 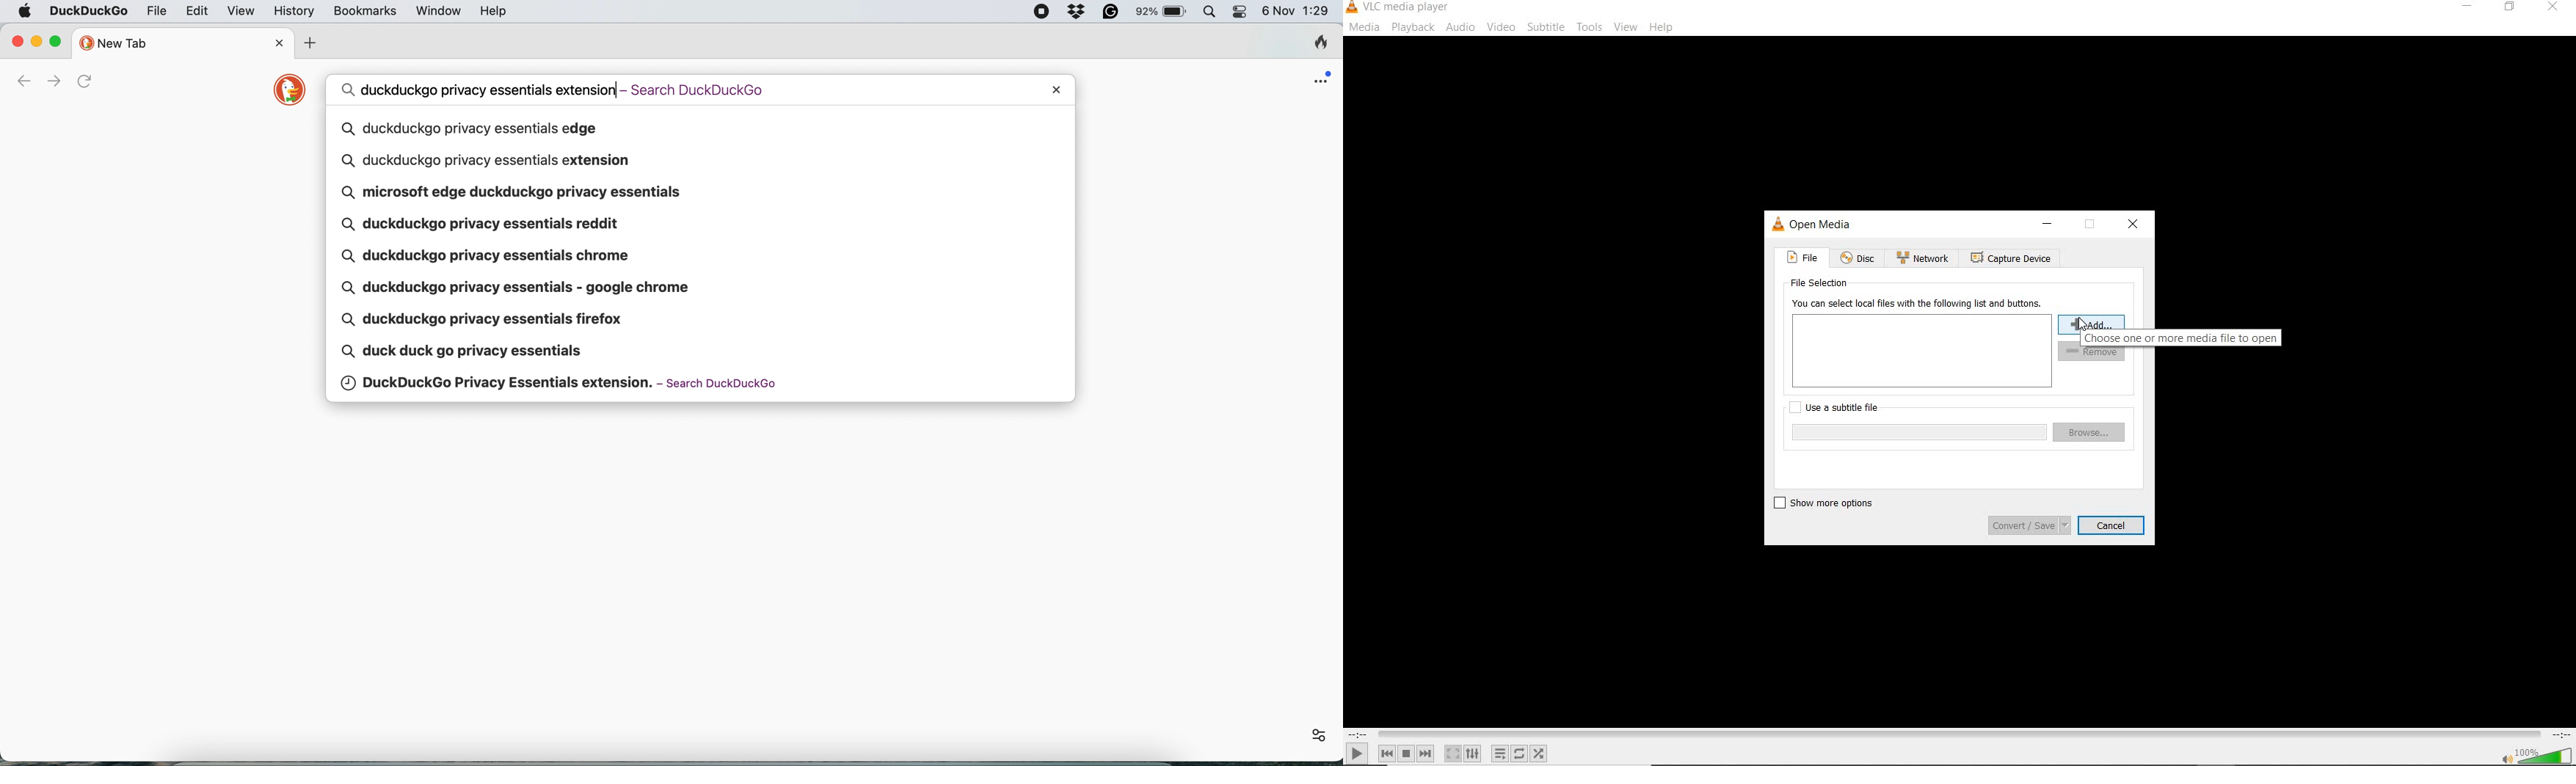 I want to click on go forward, so click(x=53, y=81).